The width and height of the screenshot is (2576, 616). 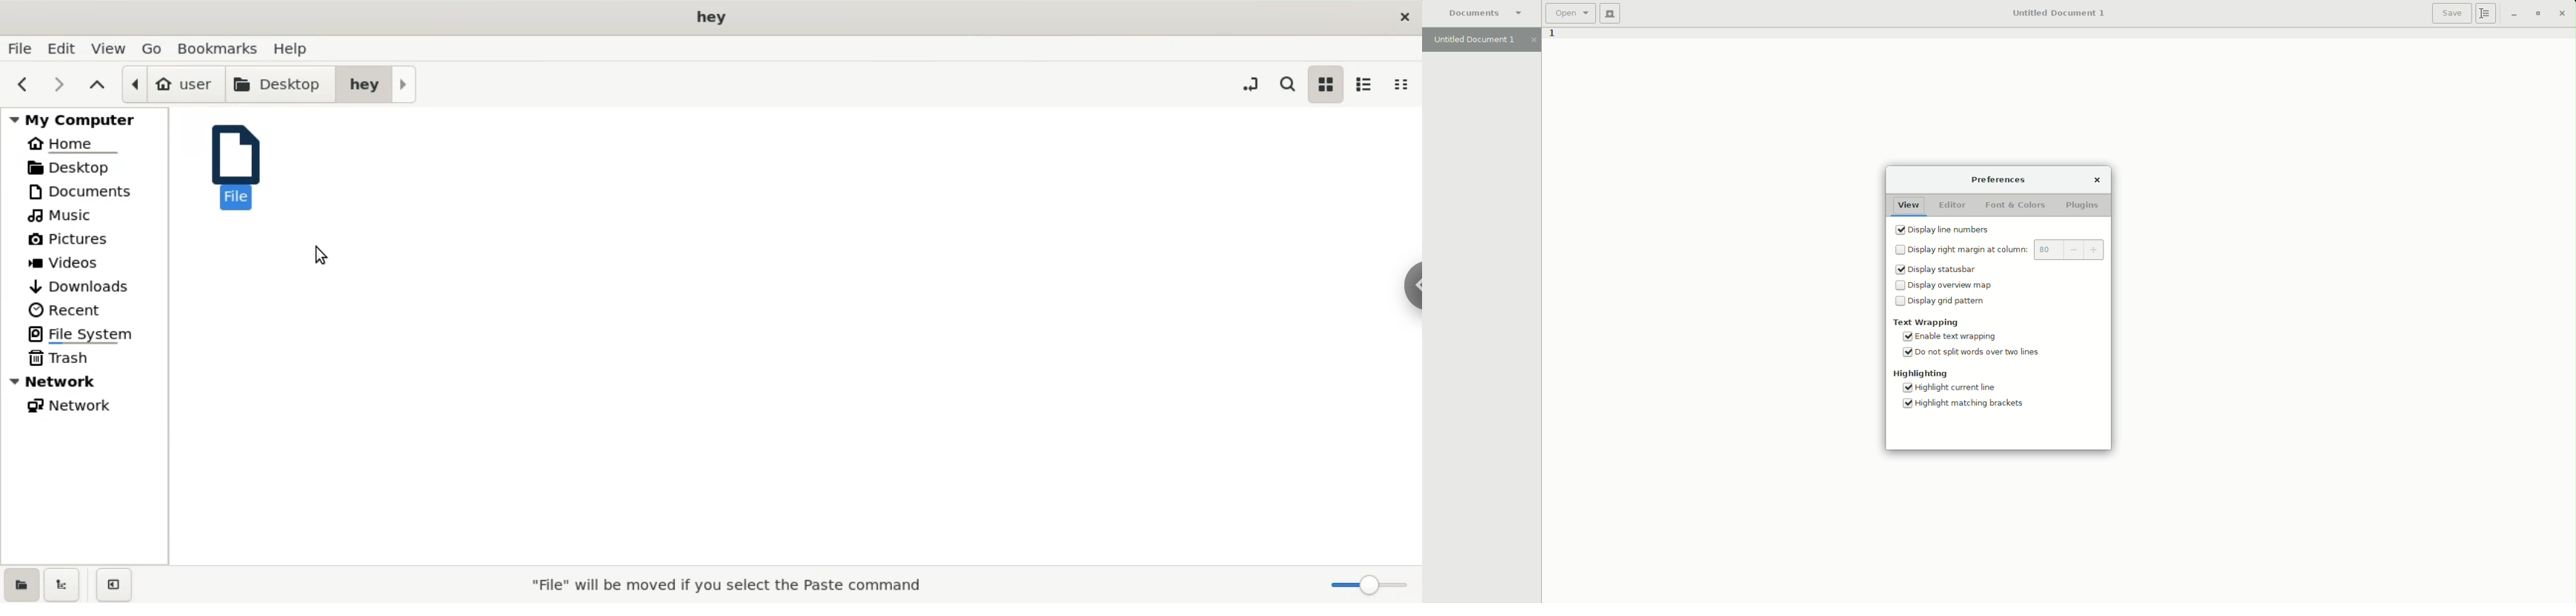 What do you see at coordinates (107, 49) in the screenshot?
I see `view` at bounding box center [107, 49].